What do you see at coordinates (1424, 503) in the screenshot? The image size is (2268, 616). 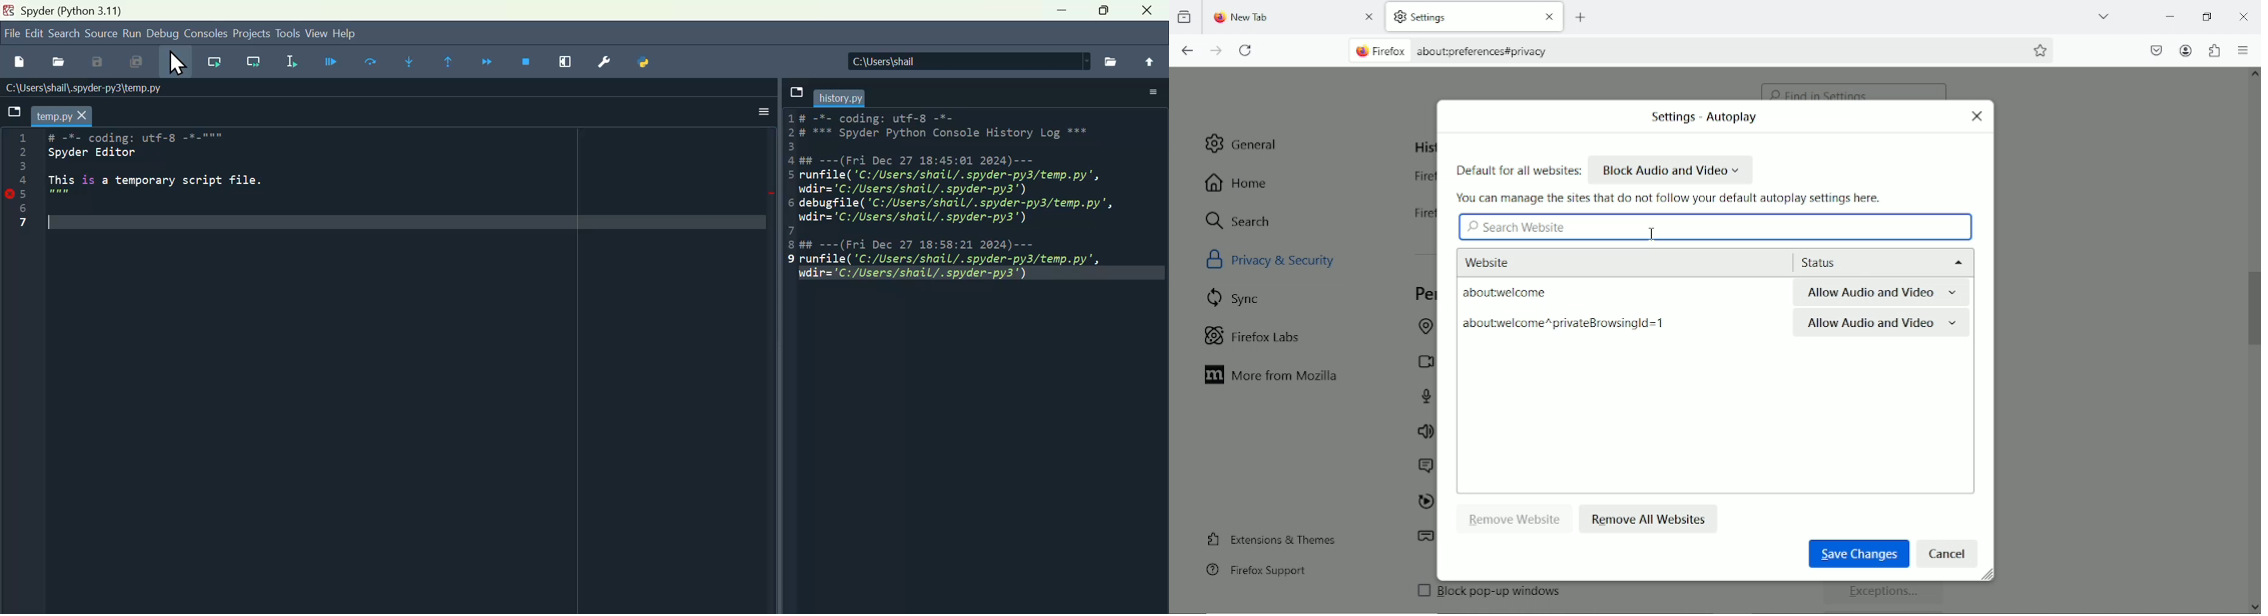 I see `autoplay` at bounding box center [1424, 503].